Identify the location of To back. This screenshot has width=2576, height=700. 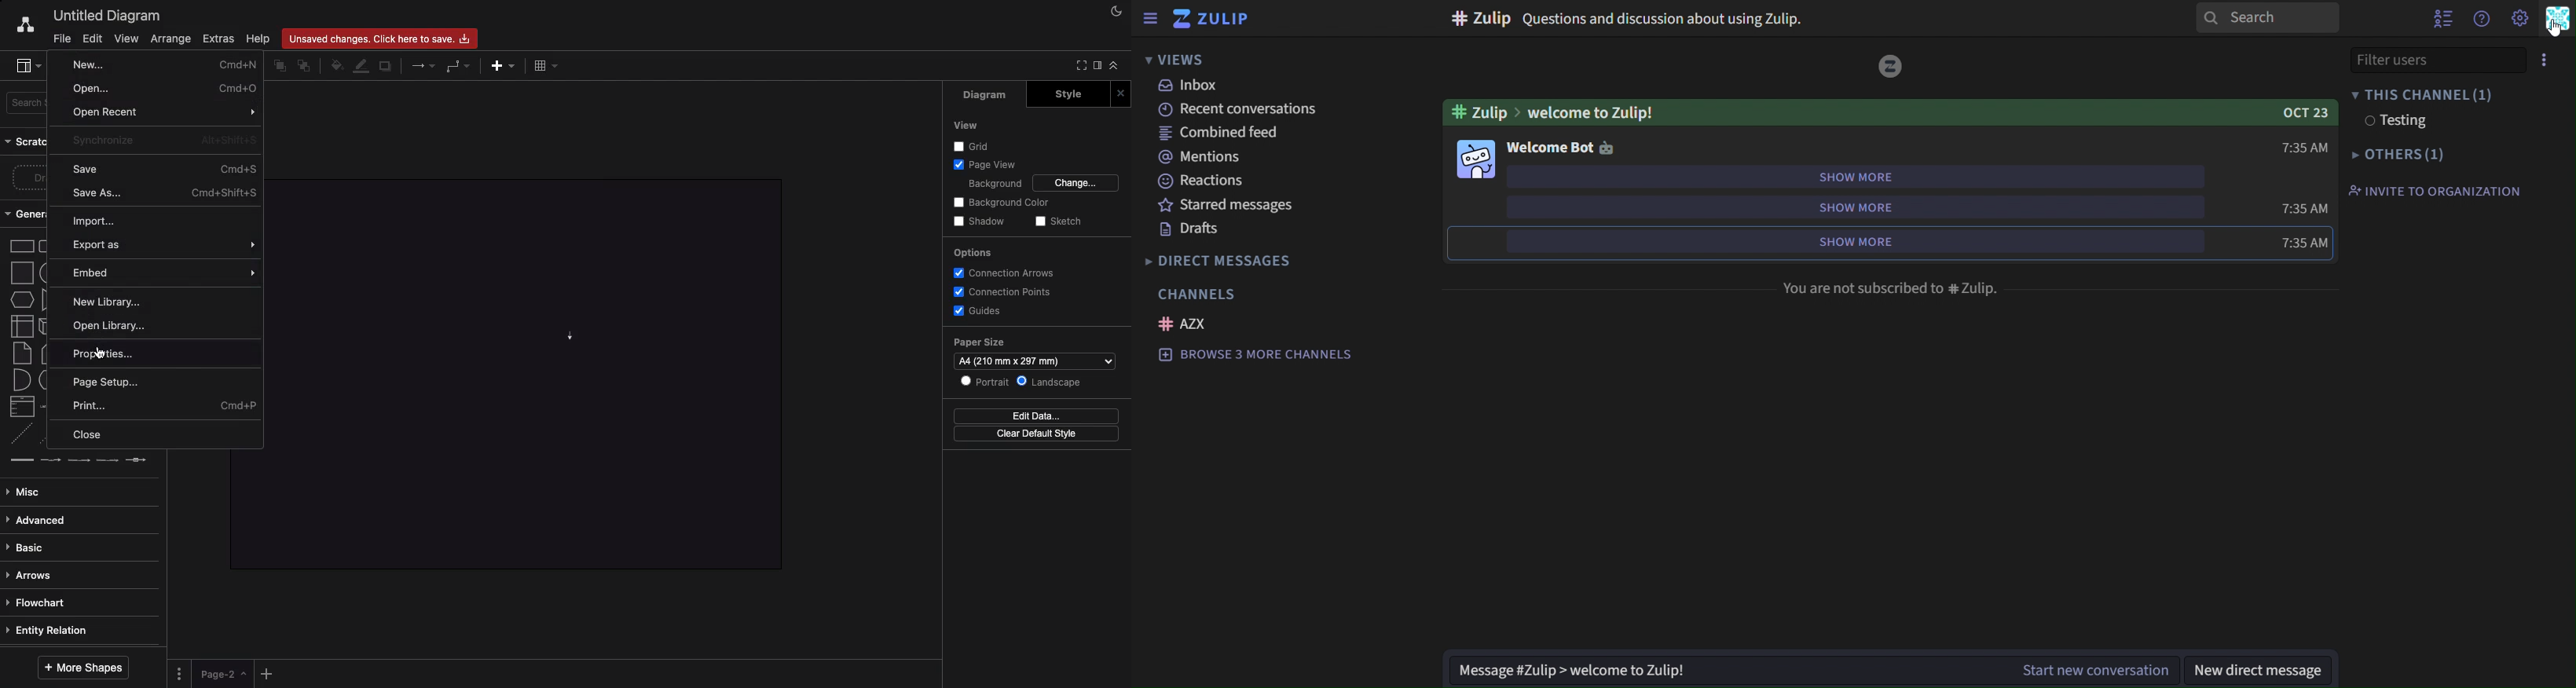
(306, 65).